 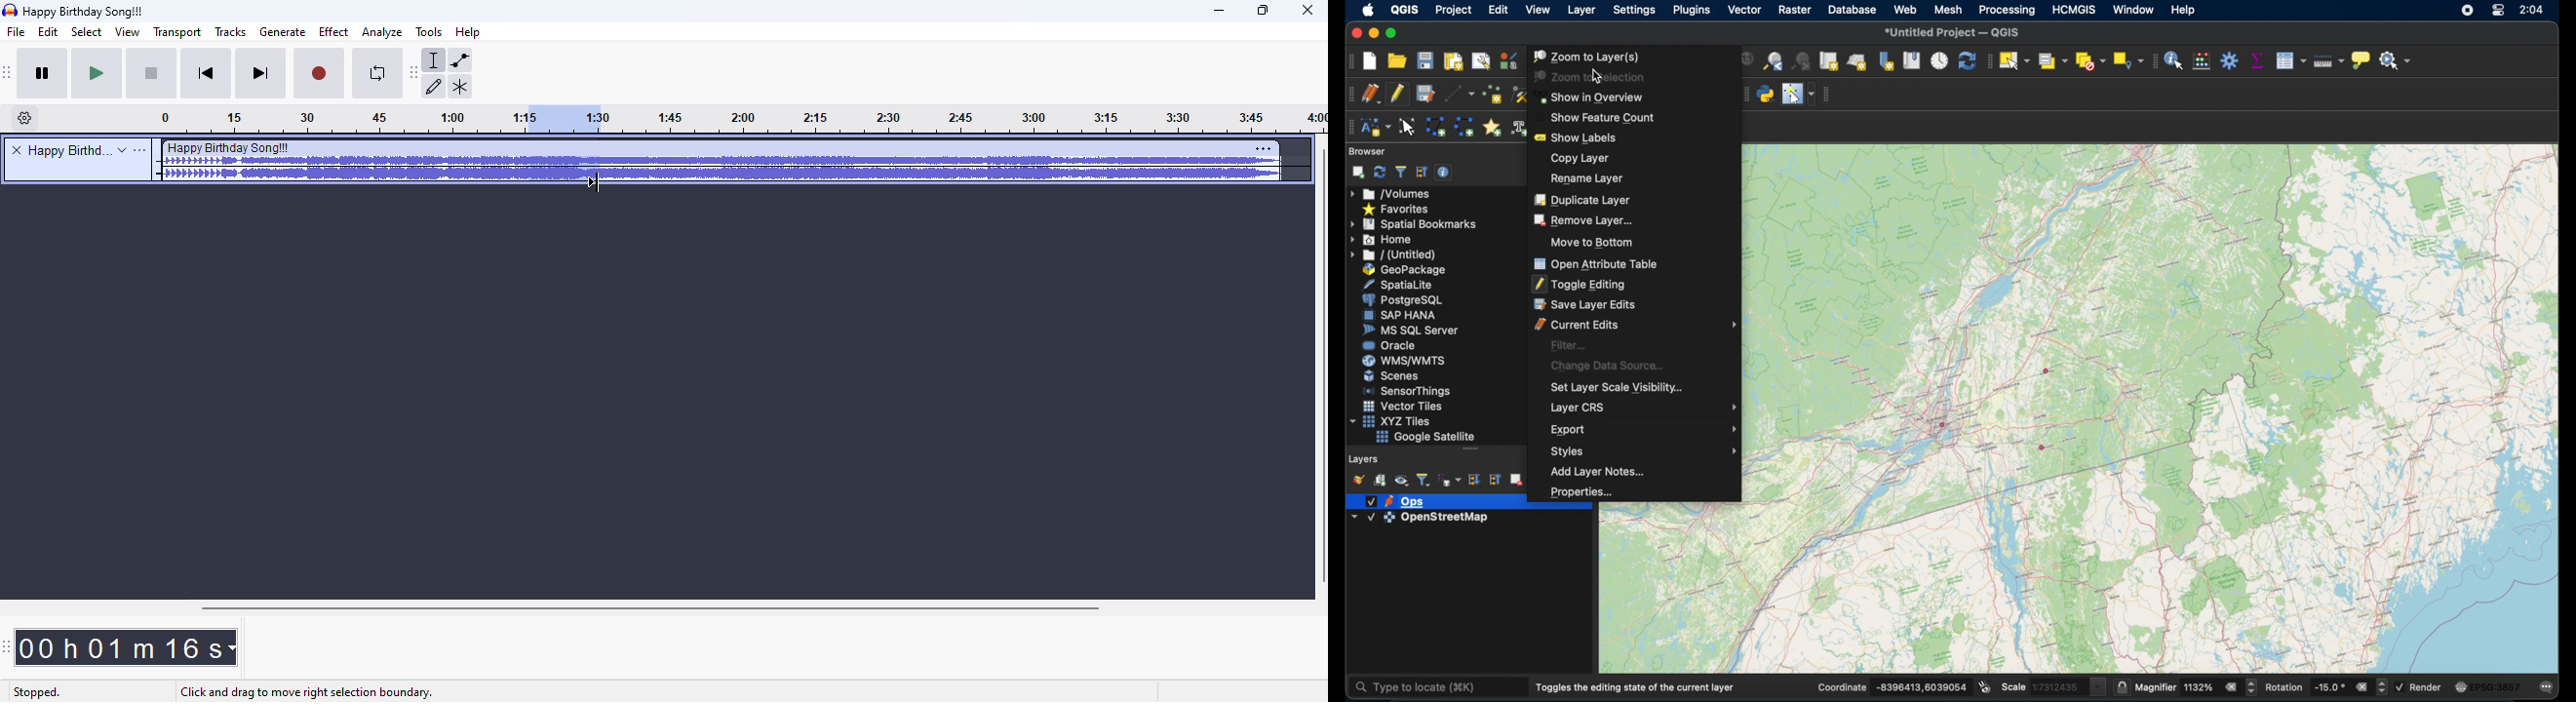 I want to click on measure line, so click(x=2328, y=61).